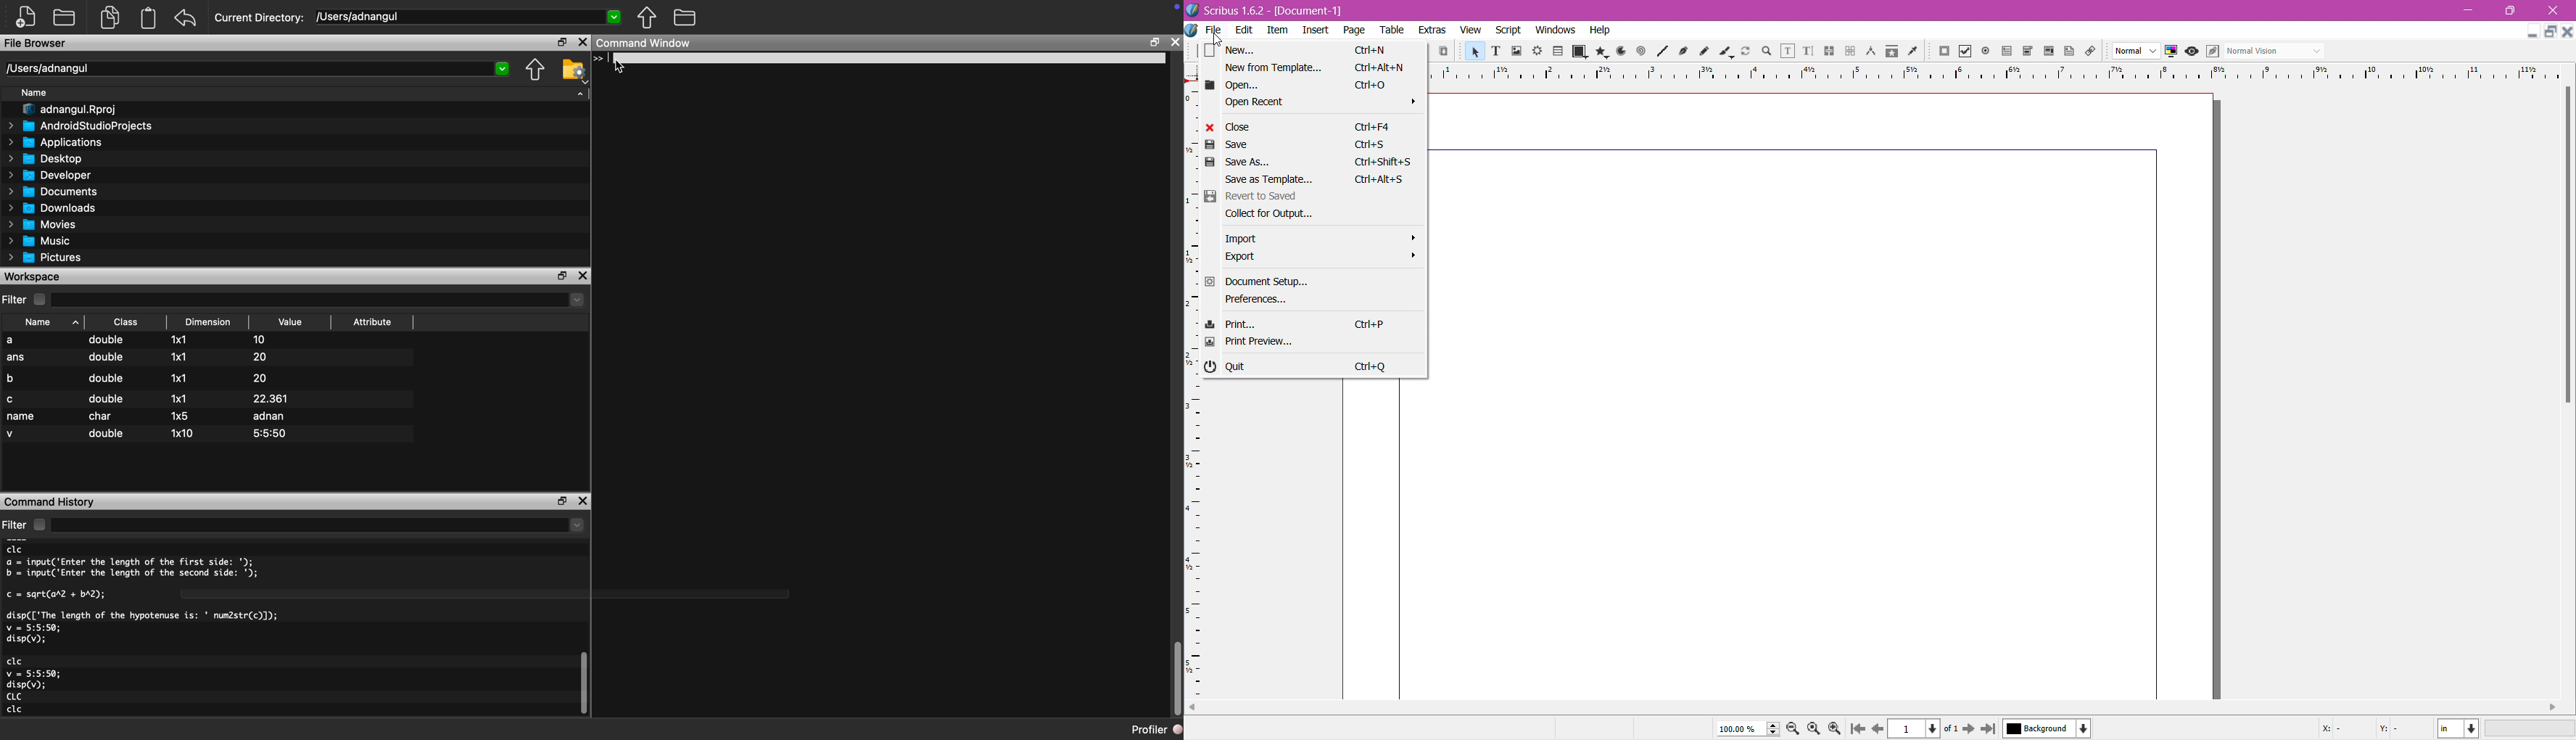 The width and height of the screenshot is (2576, 756). Describe the element at coordinates (1923, 729) in the screenshot. I see `Current Page` at that location.